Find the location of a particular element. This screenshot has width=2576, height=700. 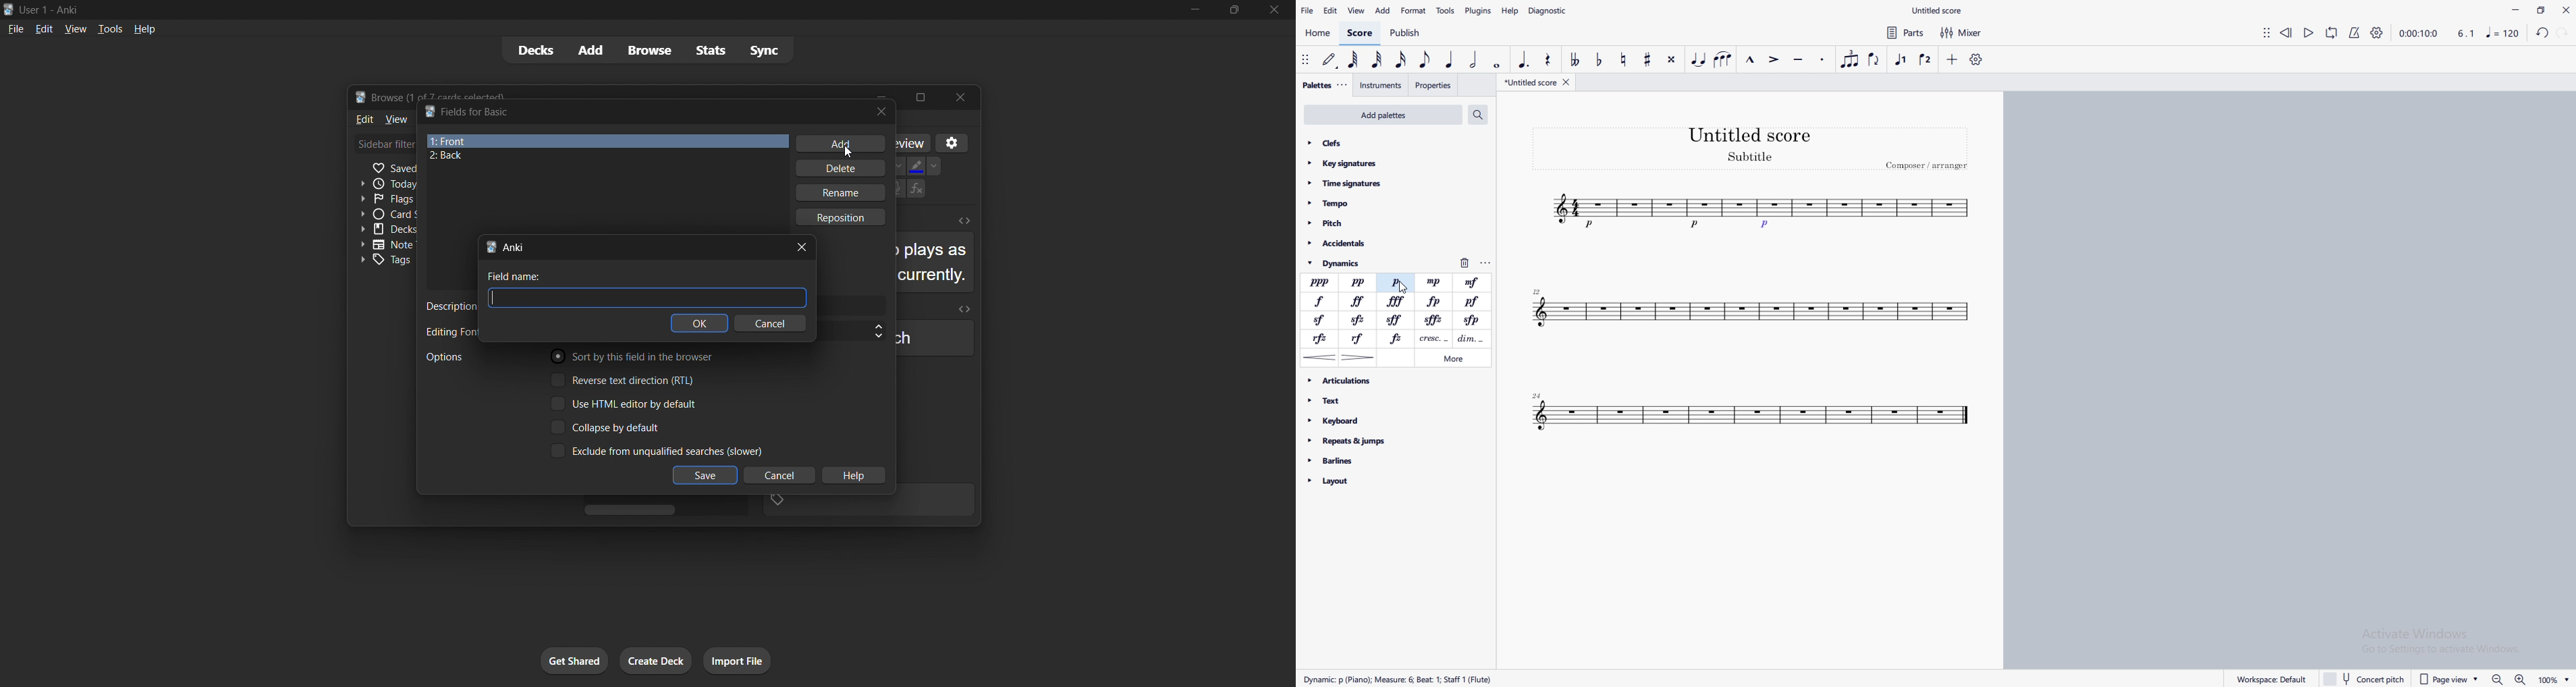

Down-arrow is located at coordinates (937, 165).